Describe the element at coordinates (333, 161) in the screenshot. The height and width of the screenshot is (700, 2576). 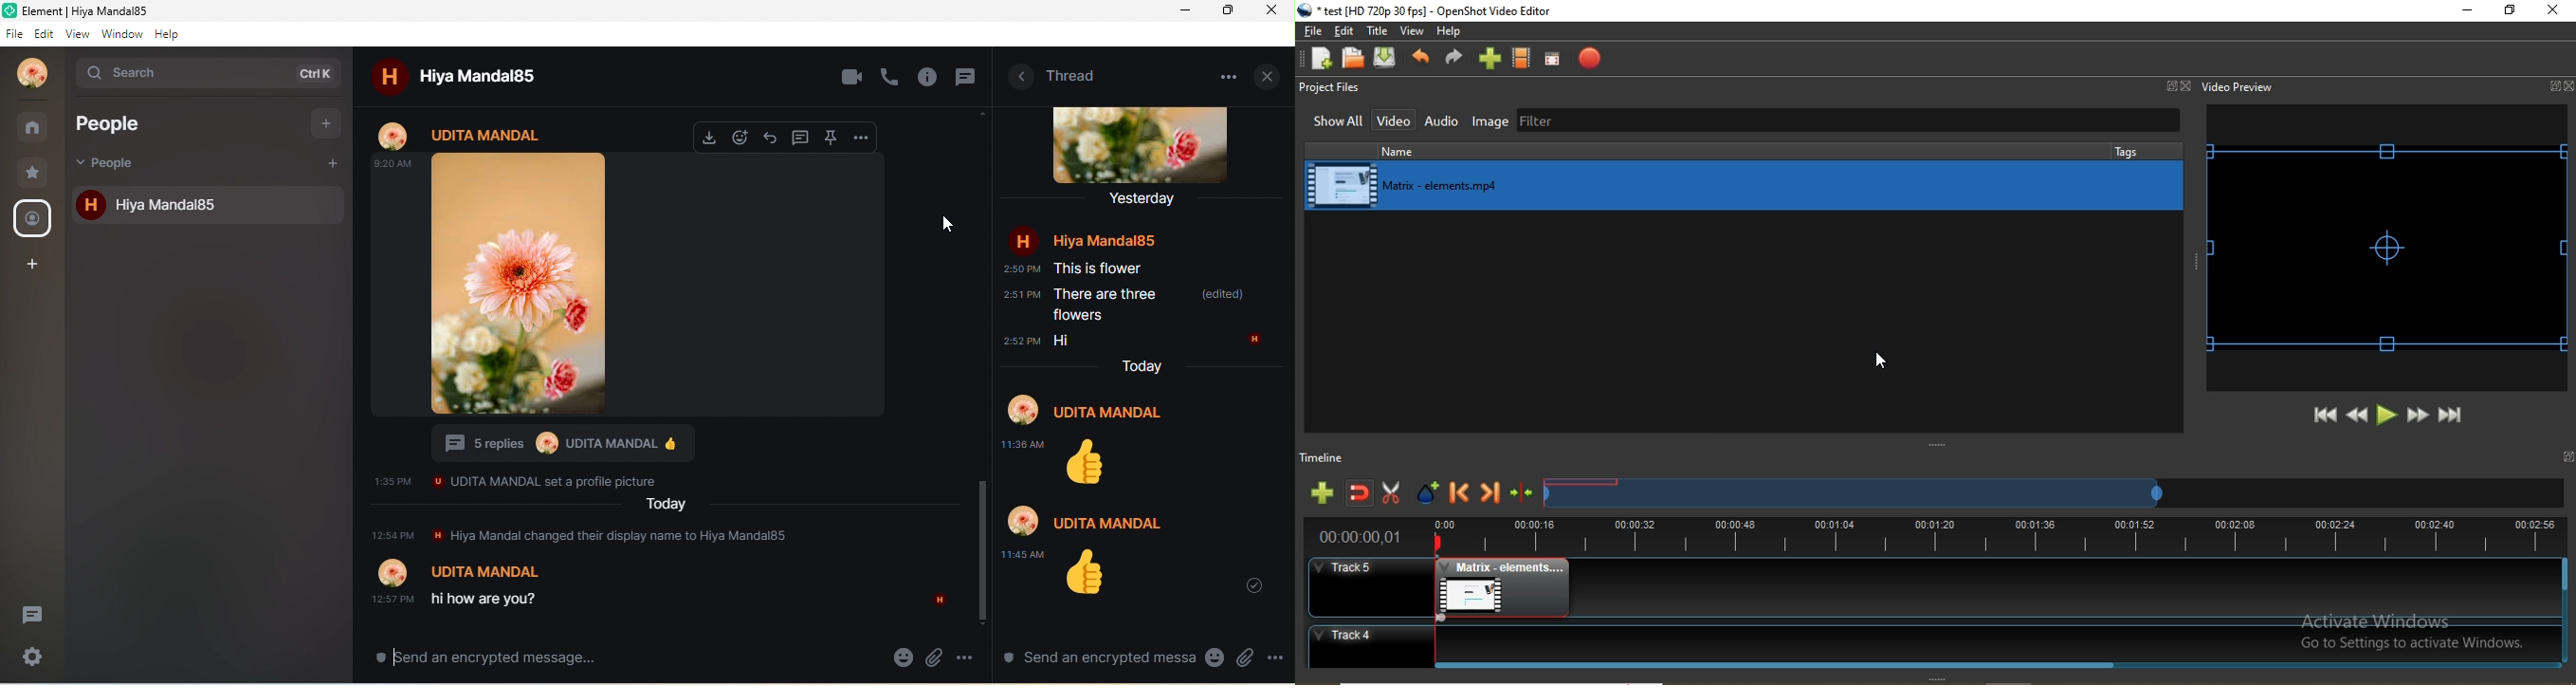
I see `add` at that location.